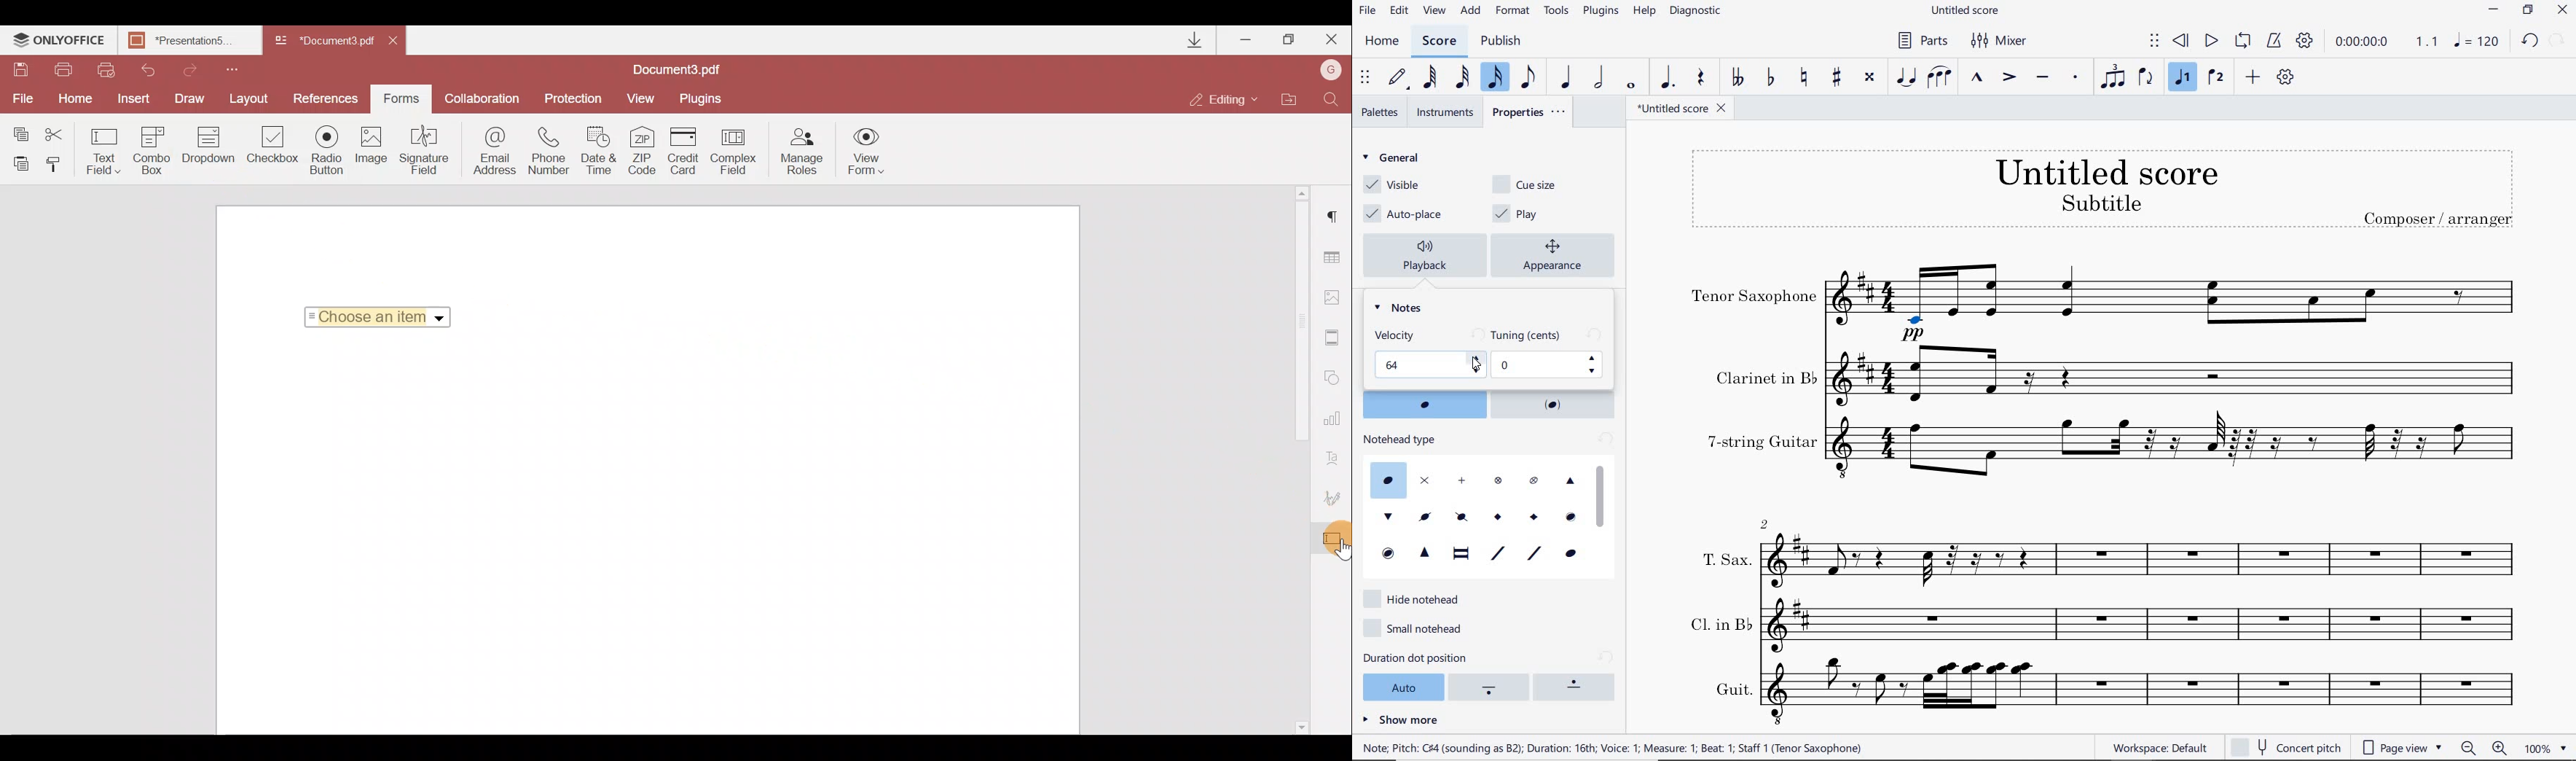 The height and width of the screenshot is (784, 2576). I want to click on decrease, so click(1595, 371).